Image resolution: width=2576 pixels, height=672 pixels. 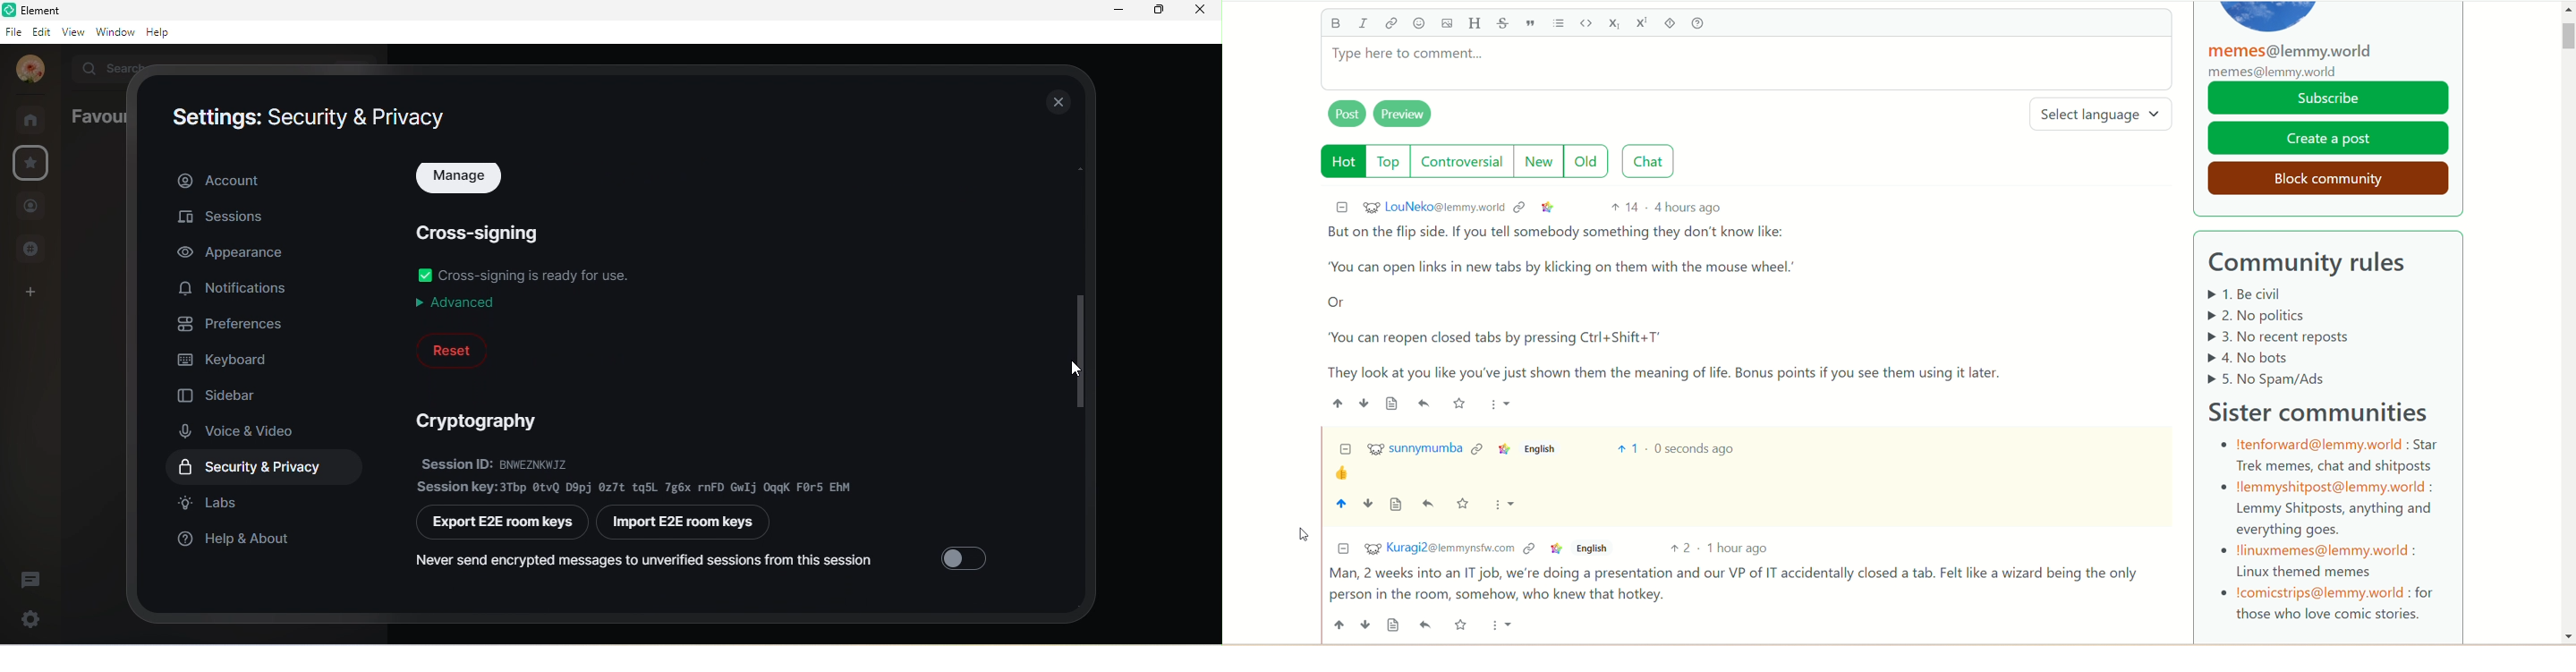 I want to click on reply, so click(x=1425, y=623).